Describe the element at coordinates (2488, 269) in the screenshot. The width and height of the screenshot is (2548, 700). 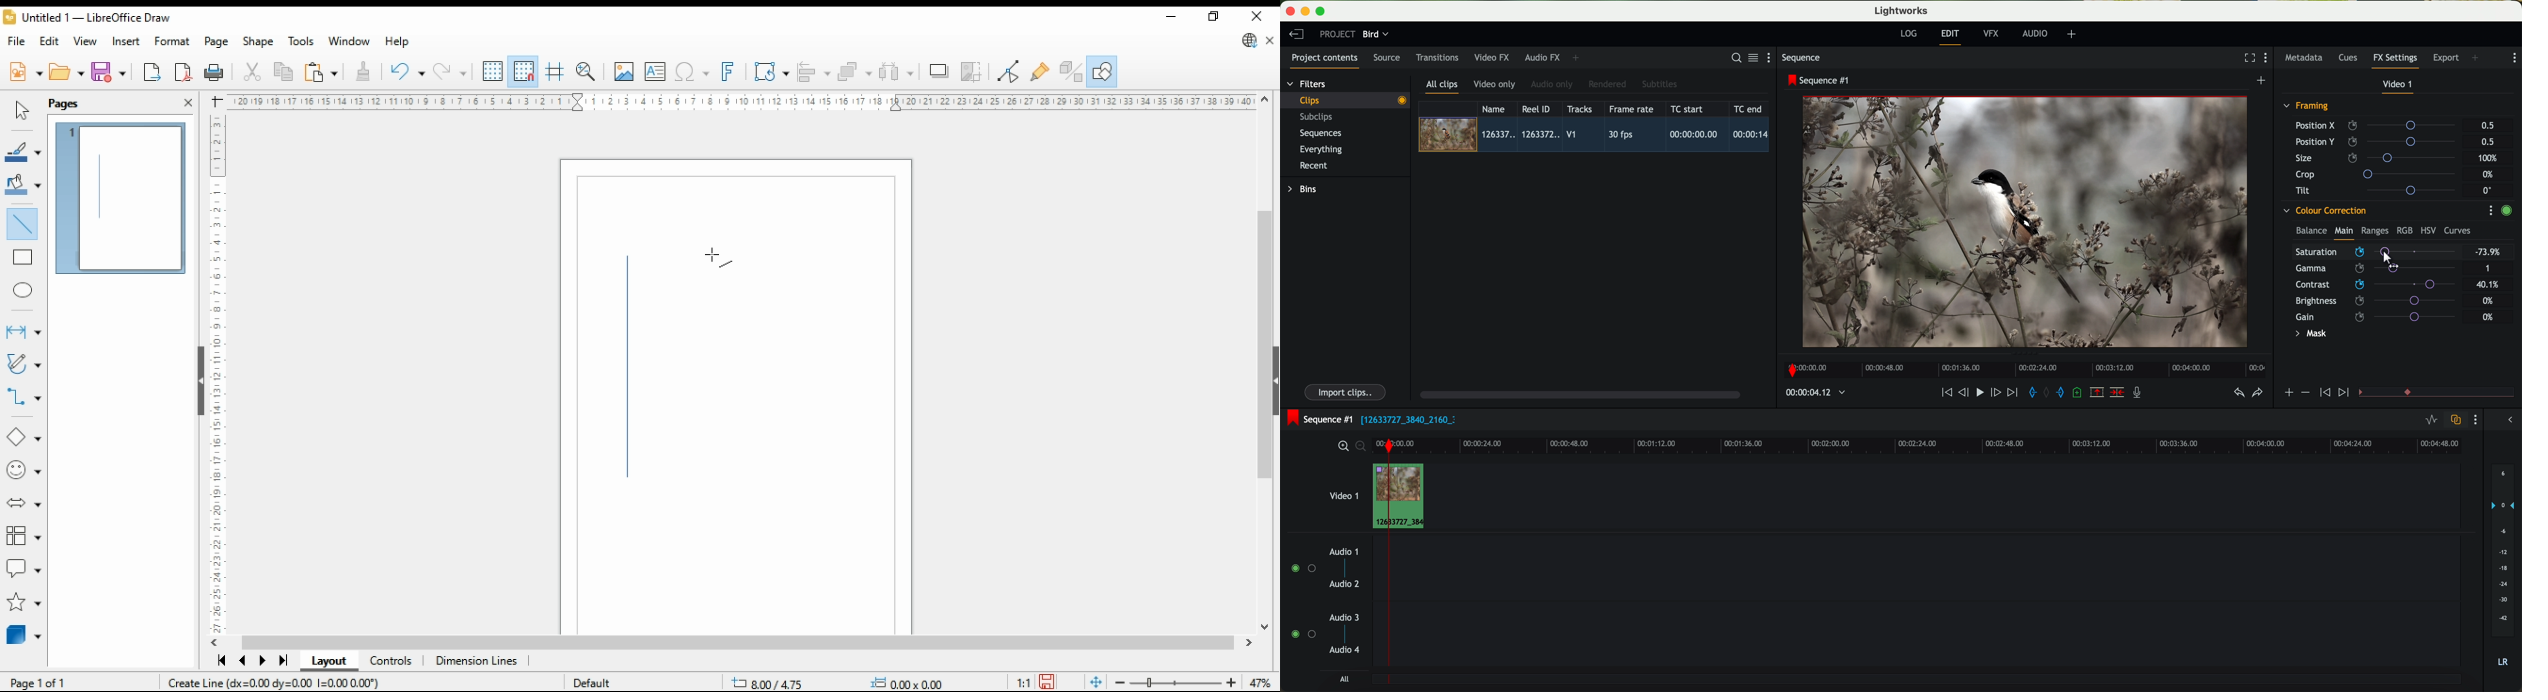
I see `1` at that location.